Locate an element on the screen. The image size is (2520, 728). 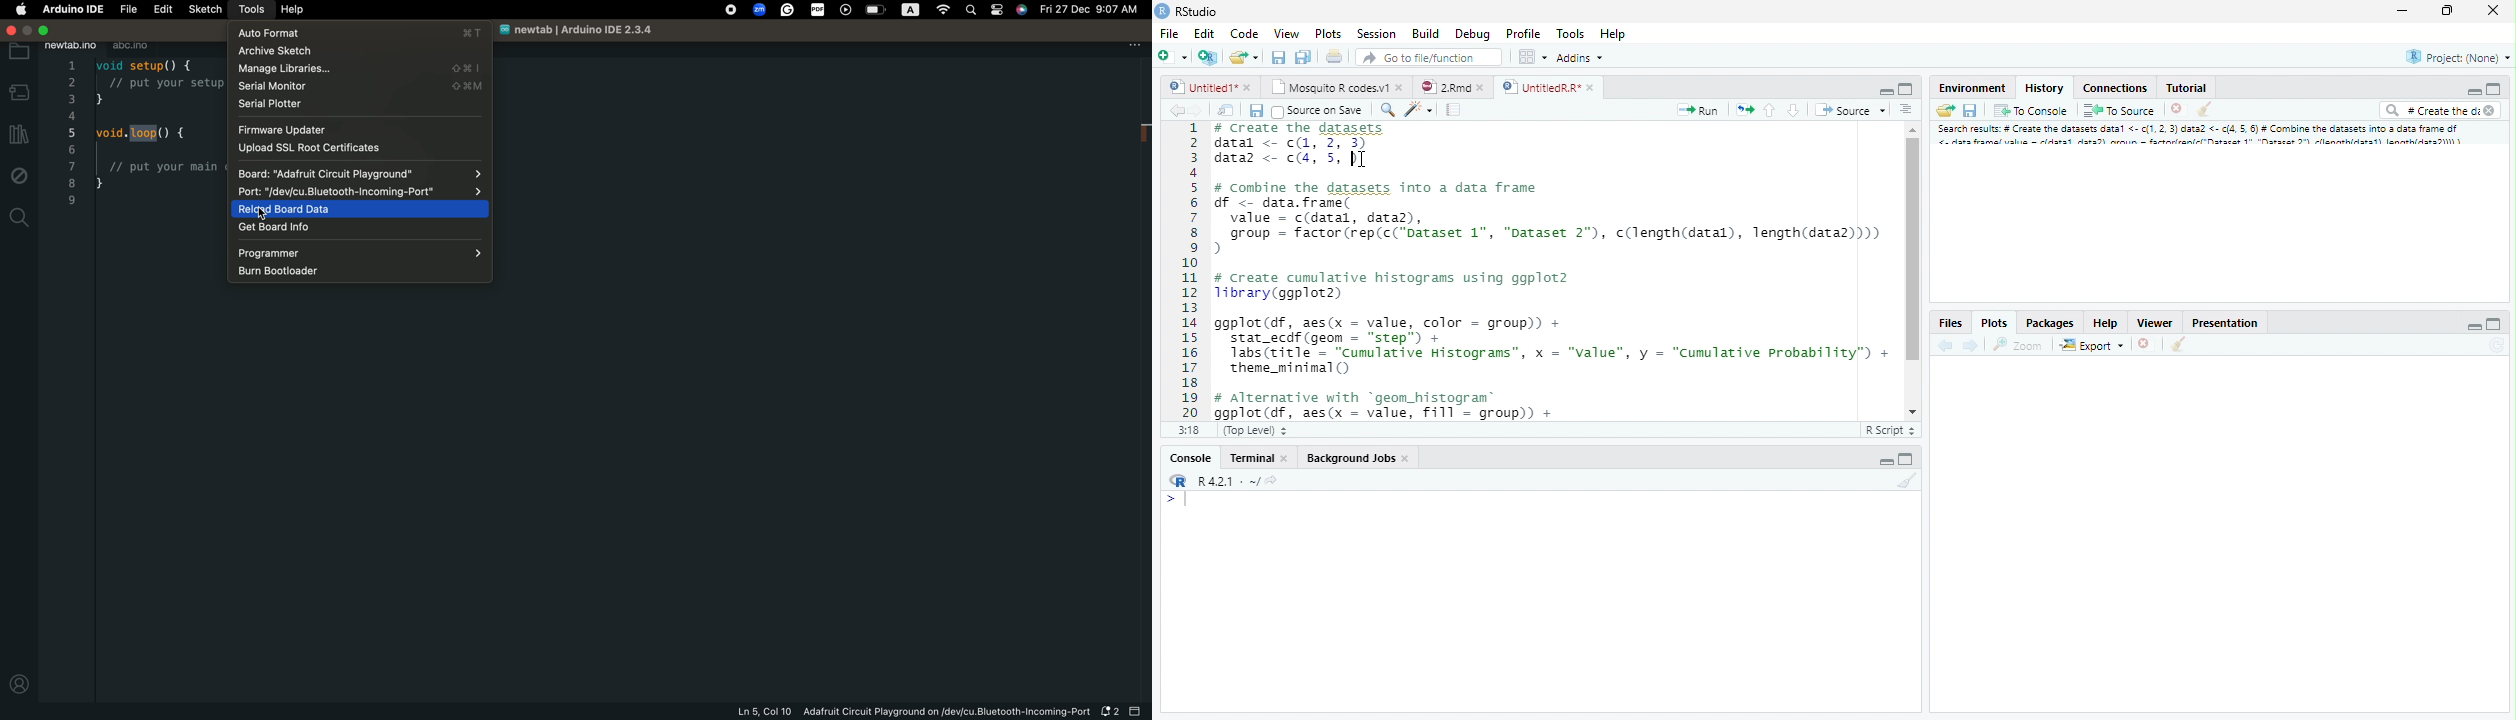
Go to the previous section is located at coordinates (1771, 113).